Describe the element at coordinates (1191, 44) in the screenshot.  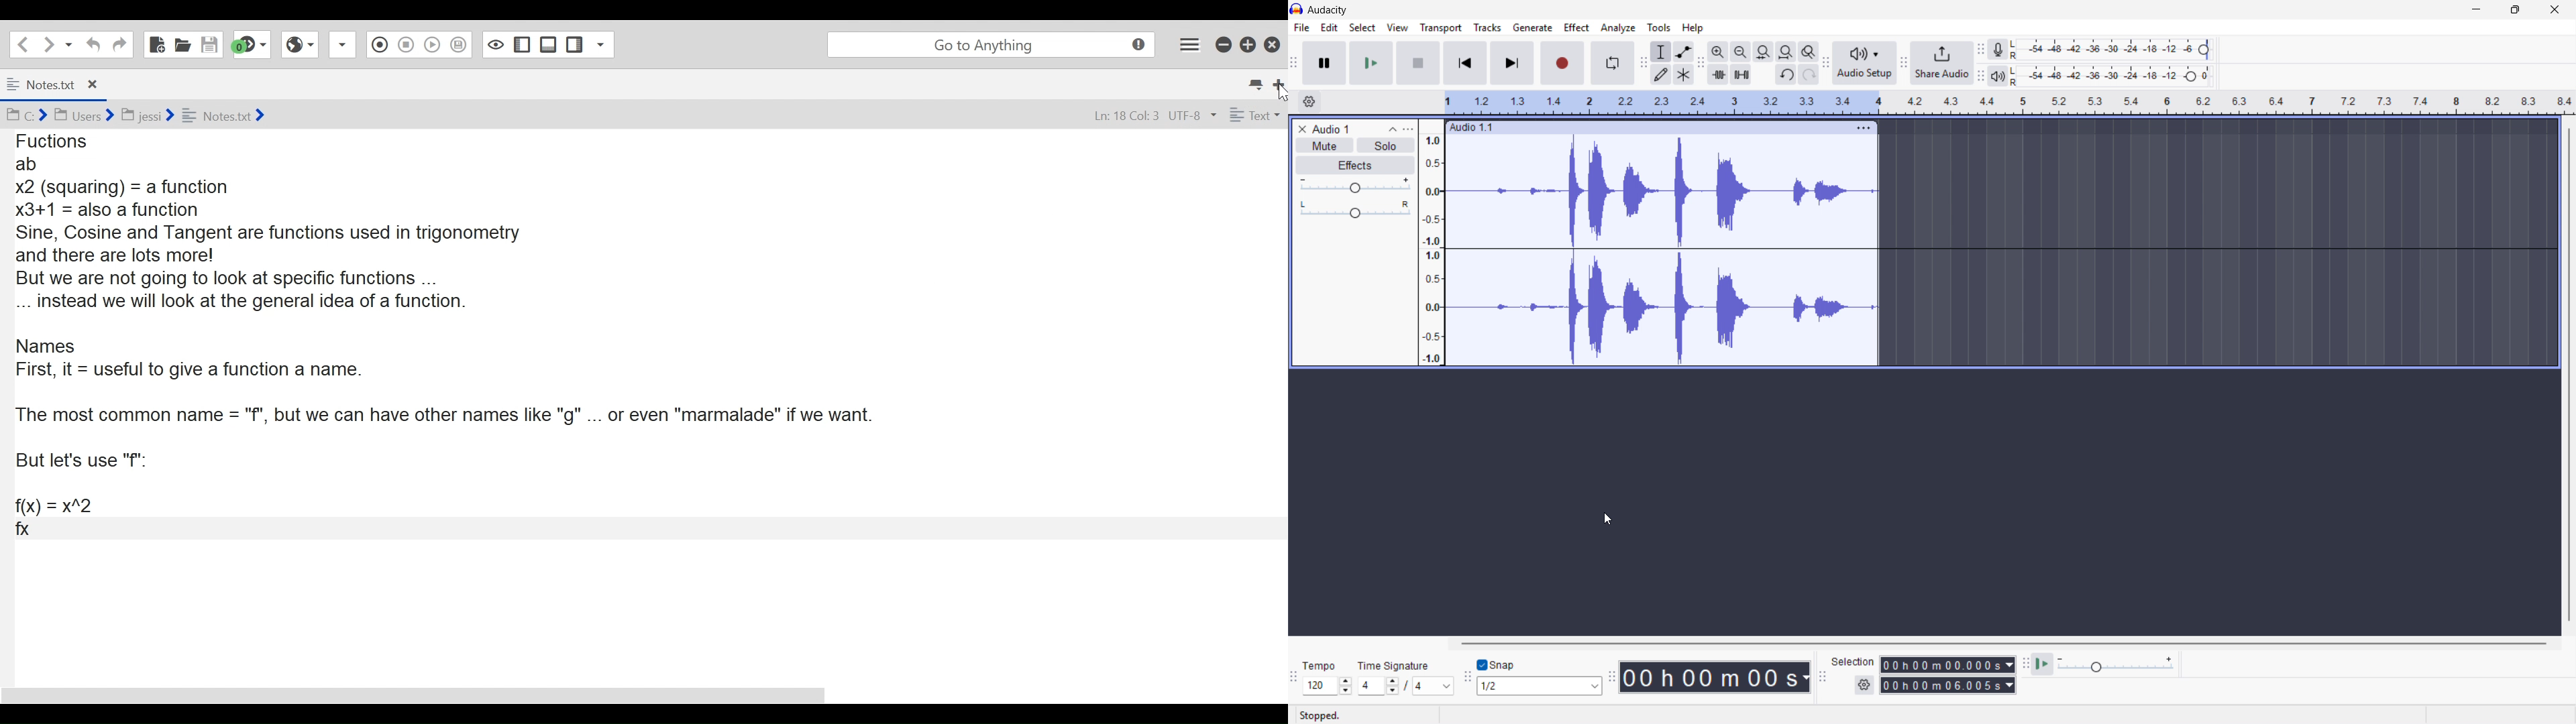
I see `Application menu` at that location.